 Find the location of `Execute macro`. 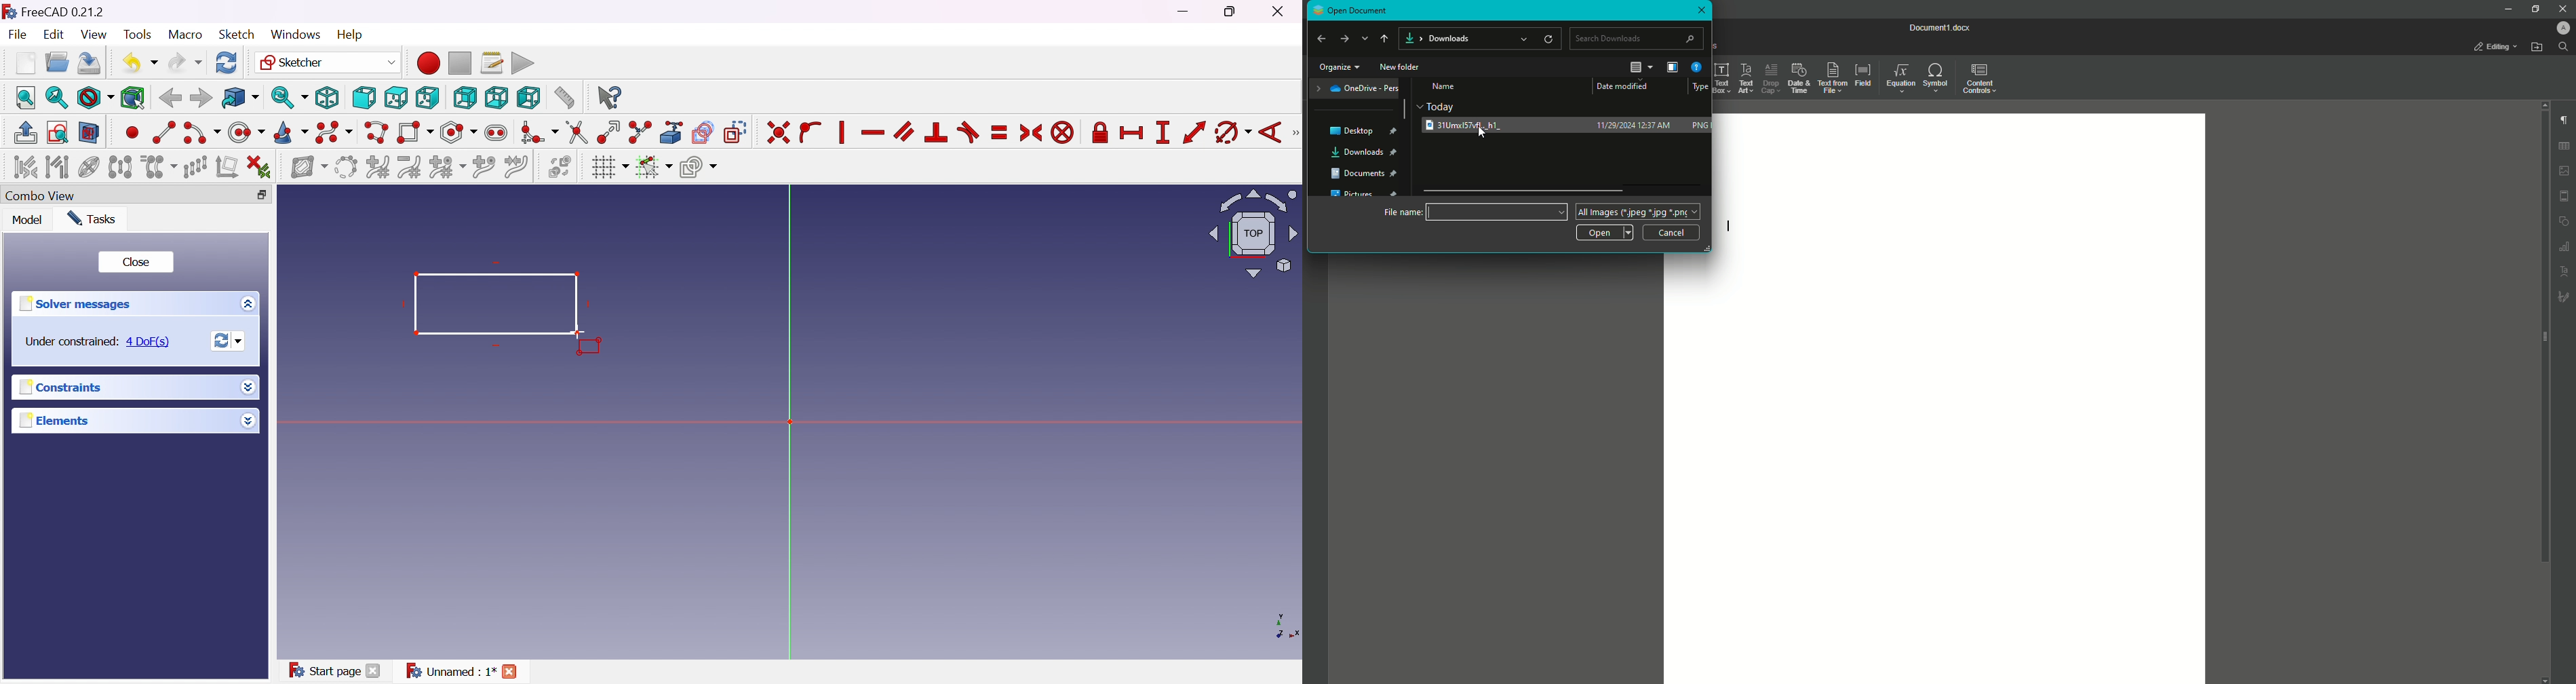

Execute macro is located at coordinates (524, 62).